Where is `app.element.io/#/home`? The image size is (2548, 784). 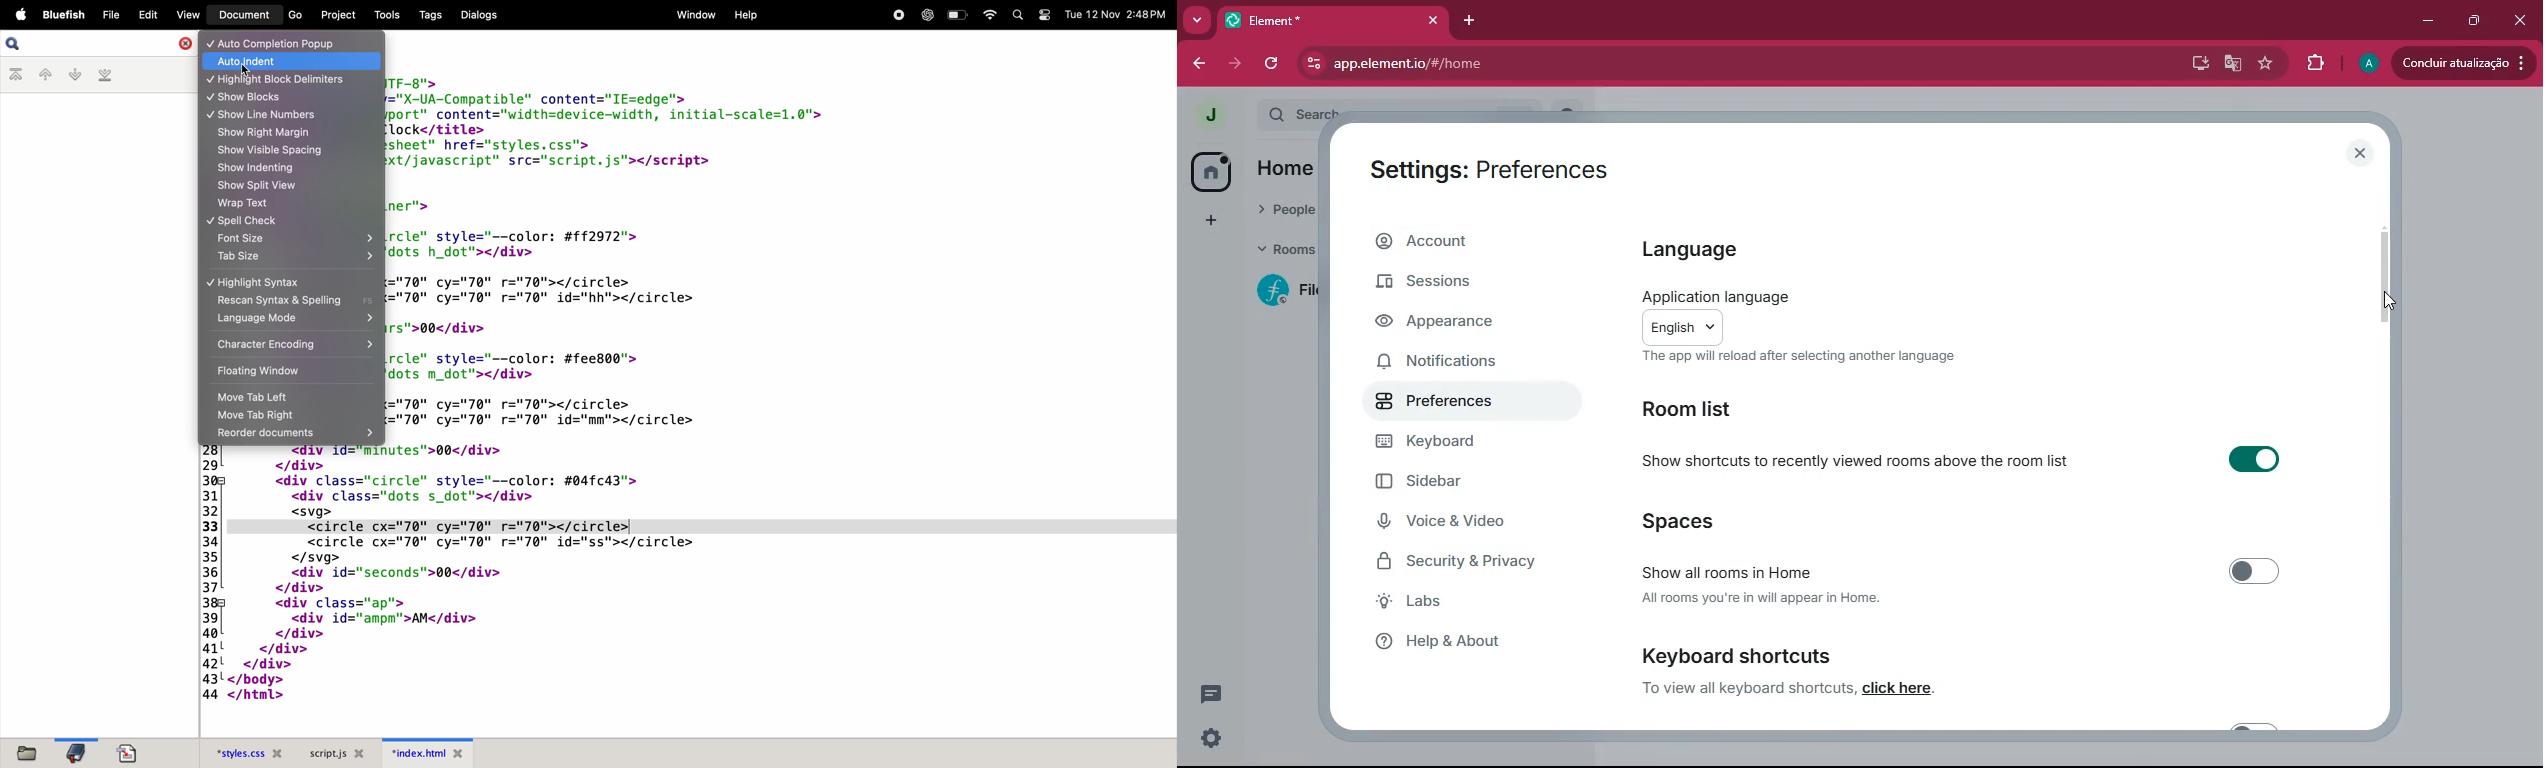
app.element.io/#/home is located at coordinates (1528, 63).